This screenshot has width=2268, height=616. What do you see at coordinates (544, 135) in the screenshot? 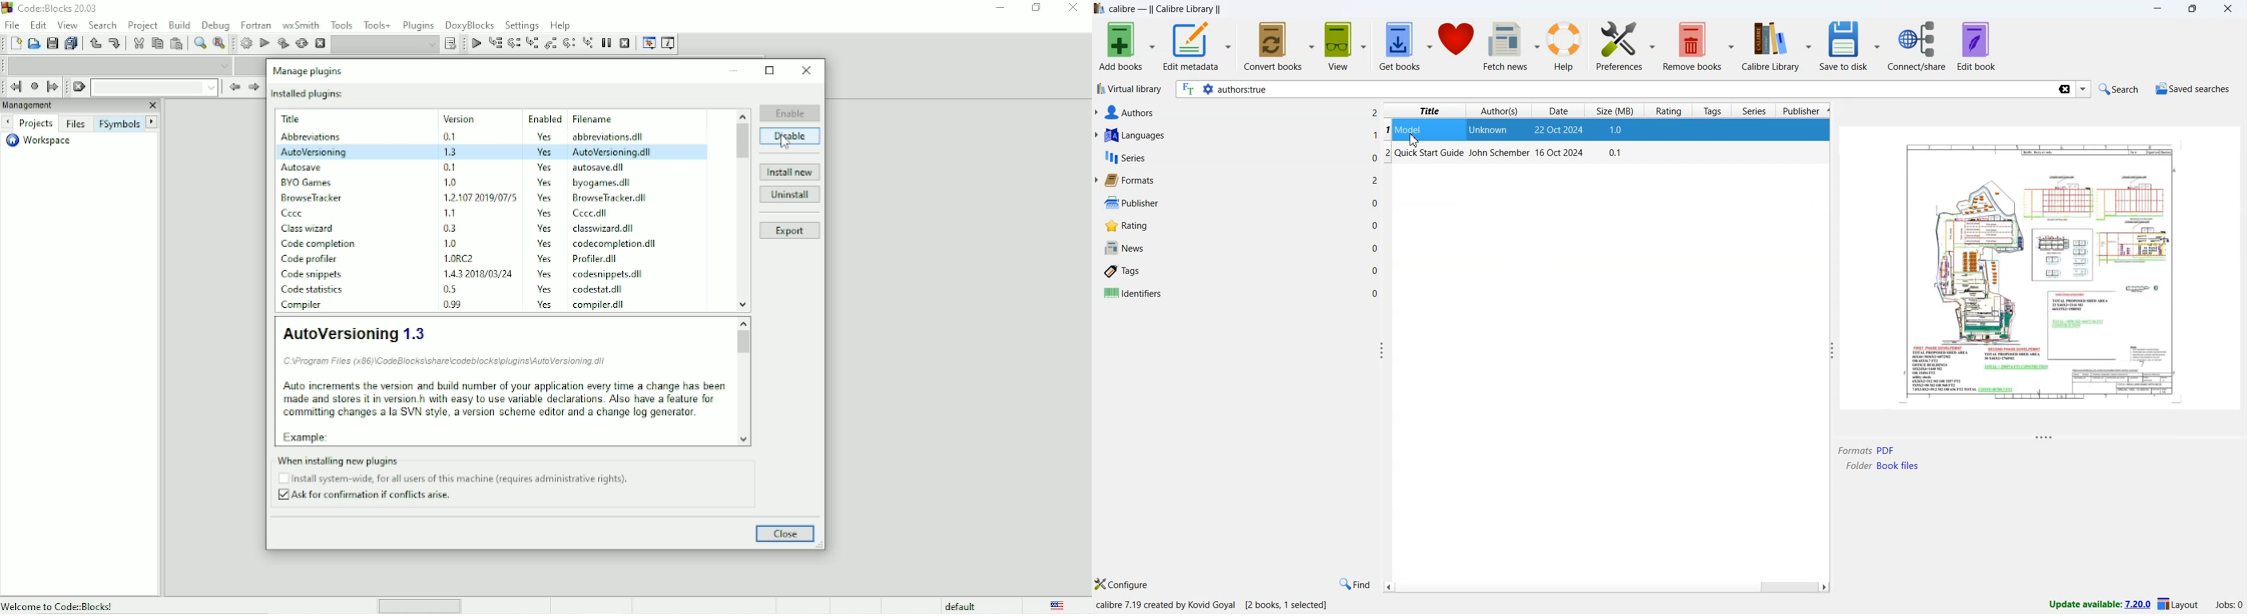
I see `Yes` at bounding box center [544, 135].